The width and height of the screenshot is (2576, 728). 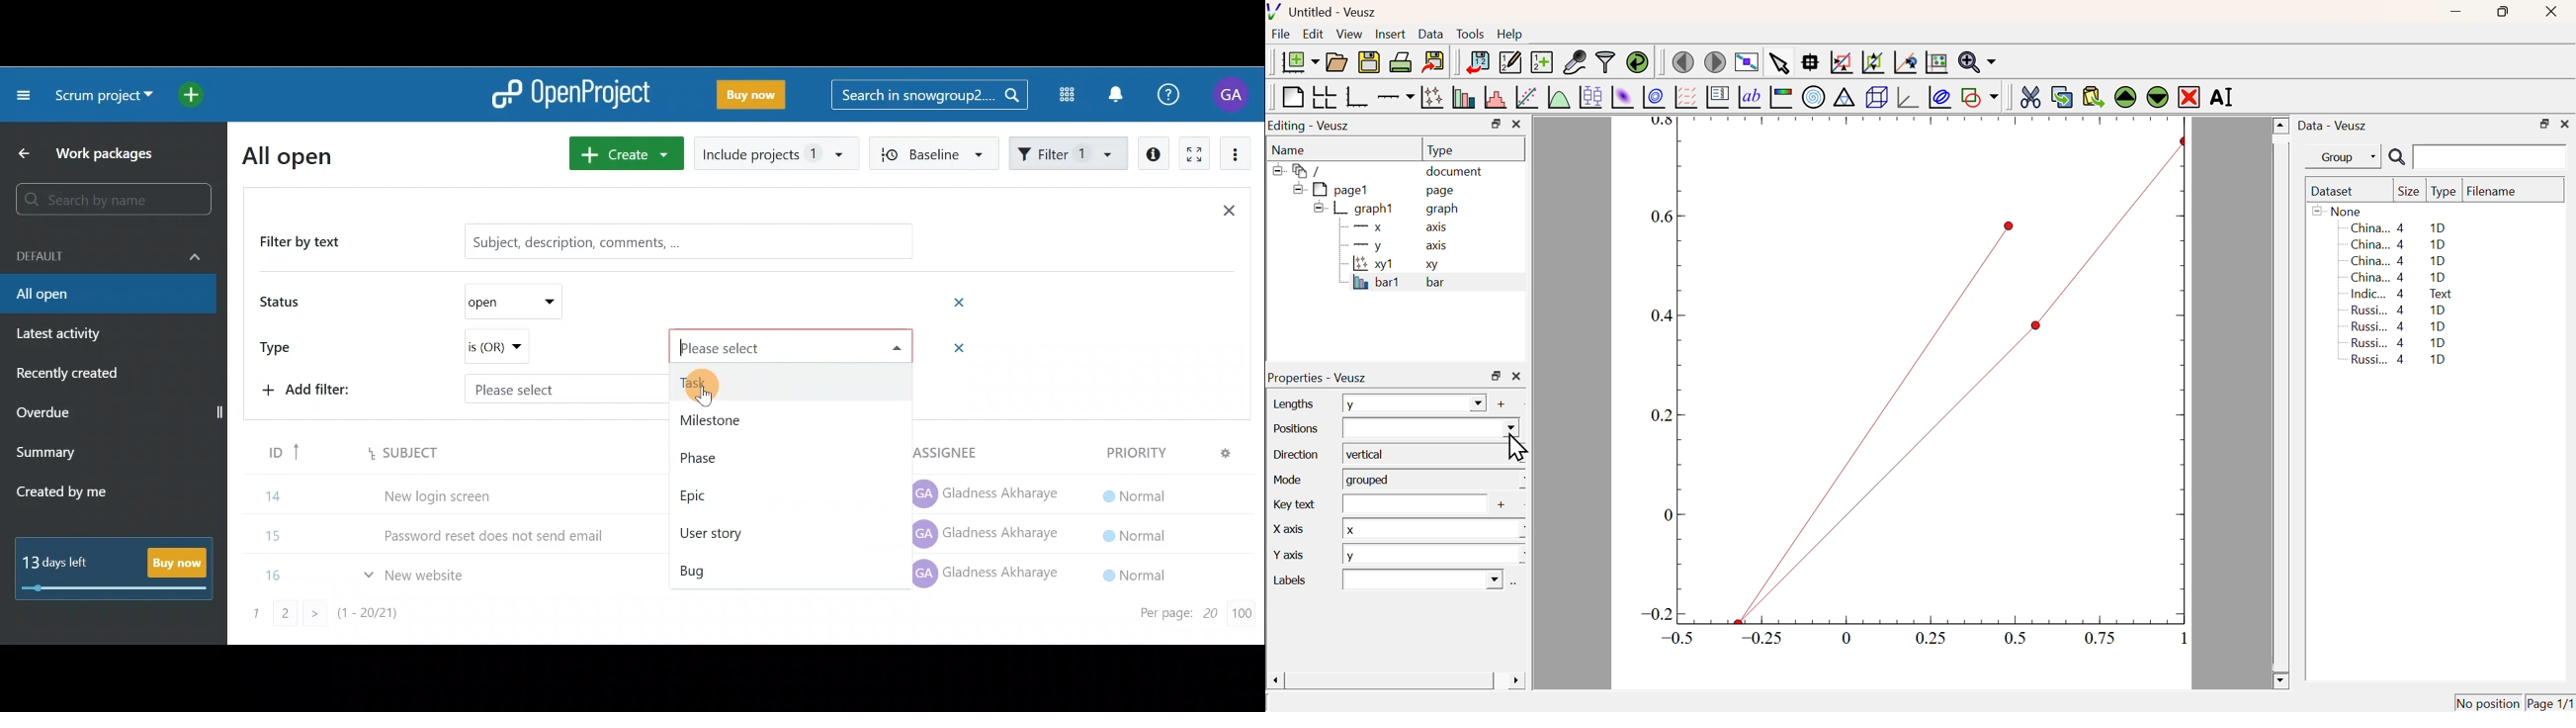 I want to click on Input, so click(x=1413, y=504).